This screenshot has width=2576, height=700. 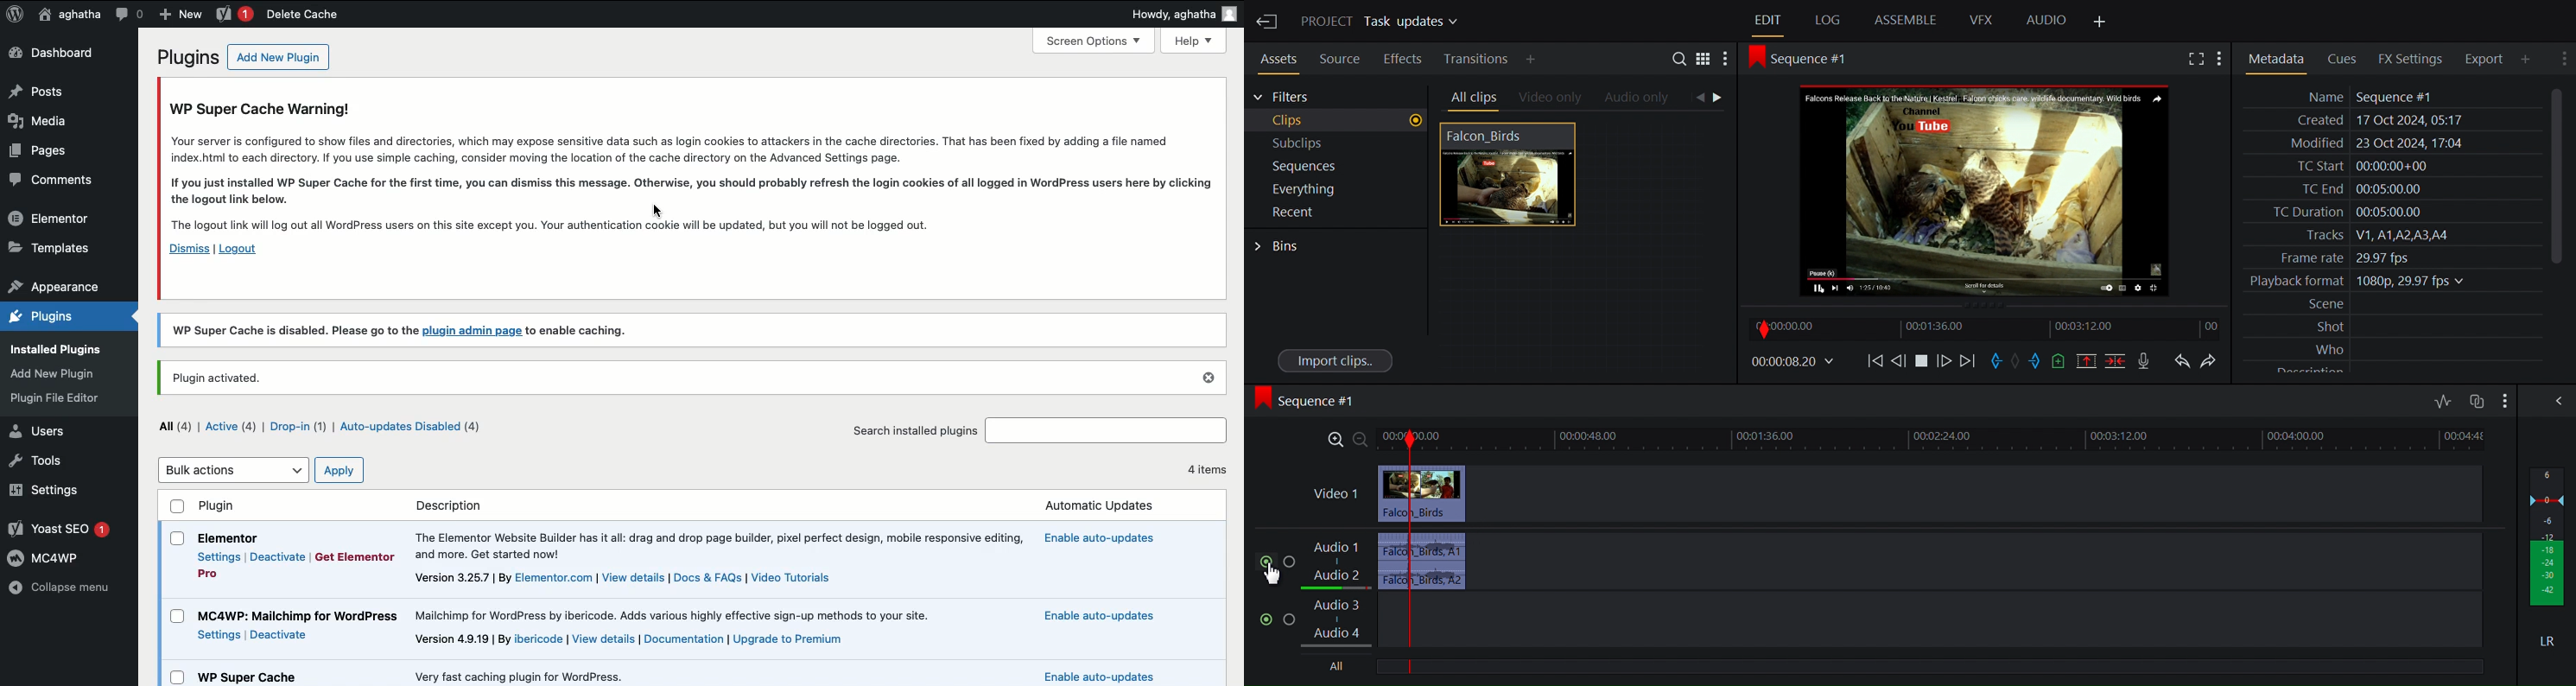 What do you see at coordinates (1947, 364) in the screenshot?
I see `Nudge one frame forward` at bounding box center [1947, 364].